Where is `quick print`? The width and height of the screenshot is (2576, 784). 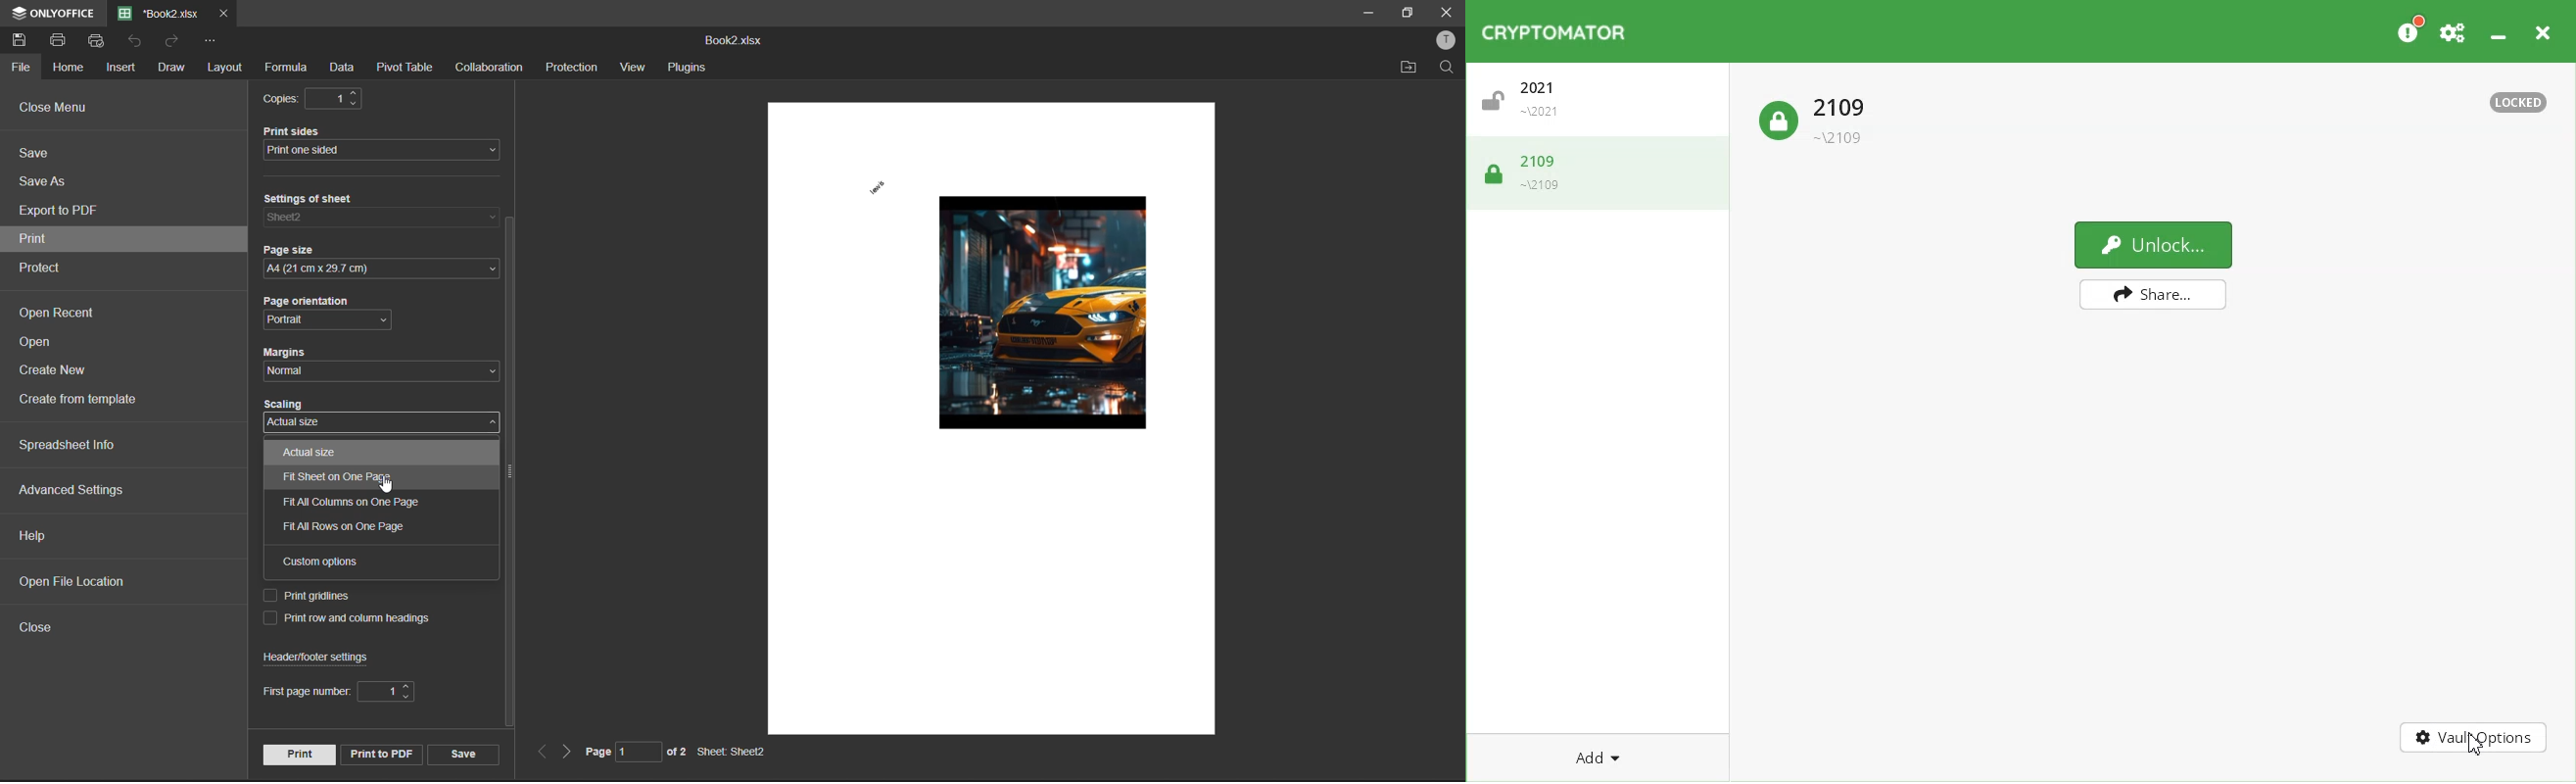 quick print is located at coordinates (98, 41).